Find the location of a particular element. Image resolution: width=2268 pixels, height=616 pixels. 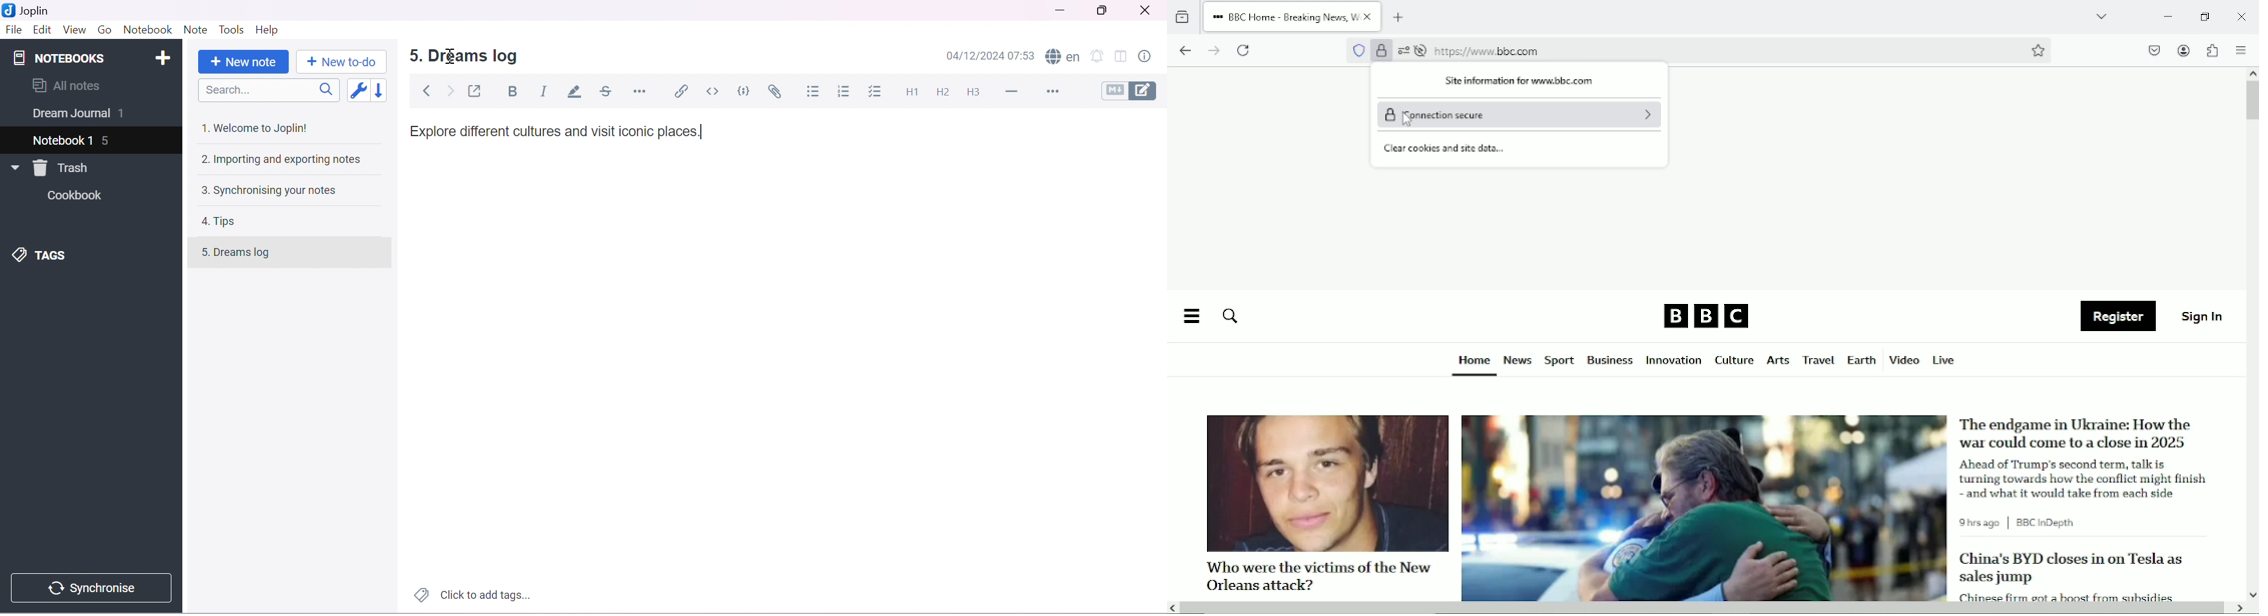

New to-do is located at coordinates (340, 62).